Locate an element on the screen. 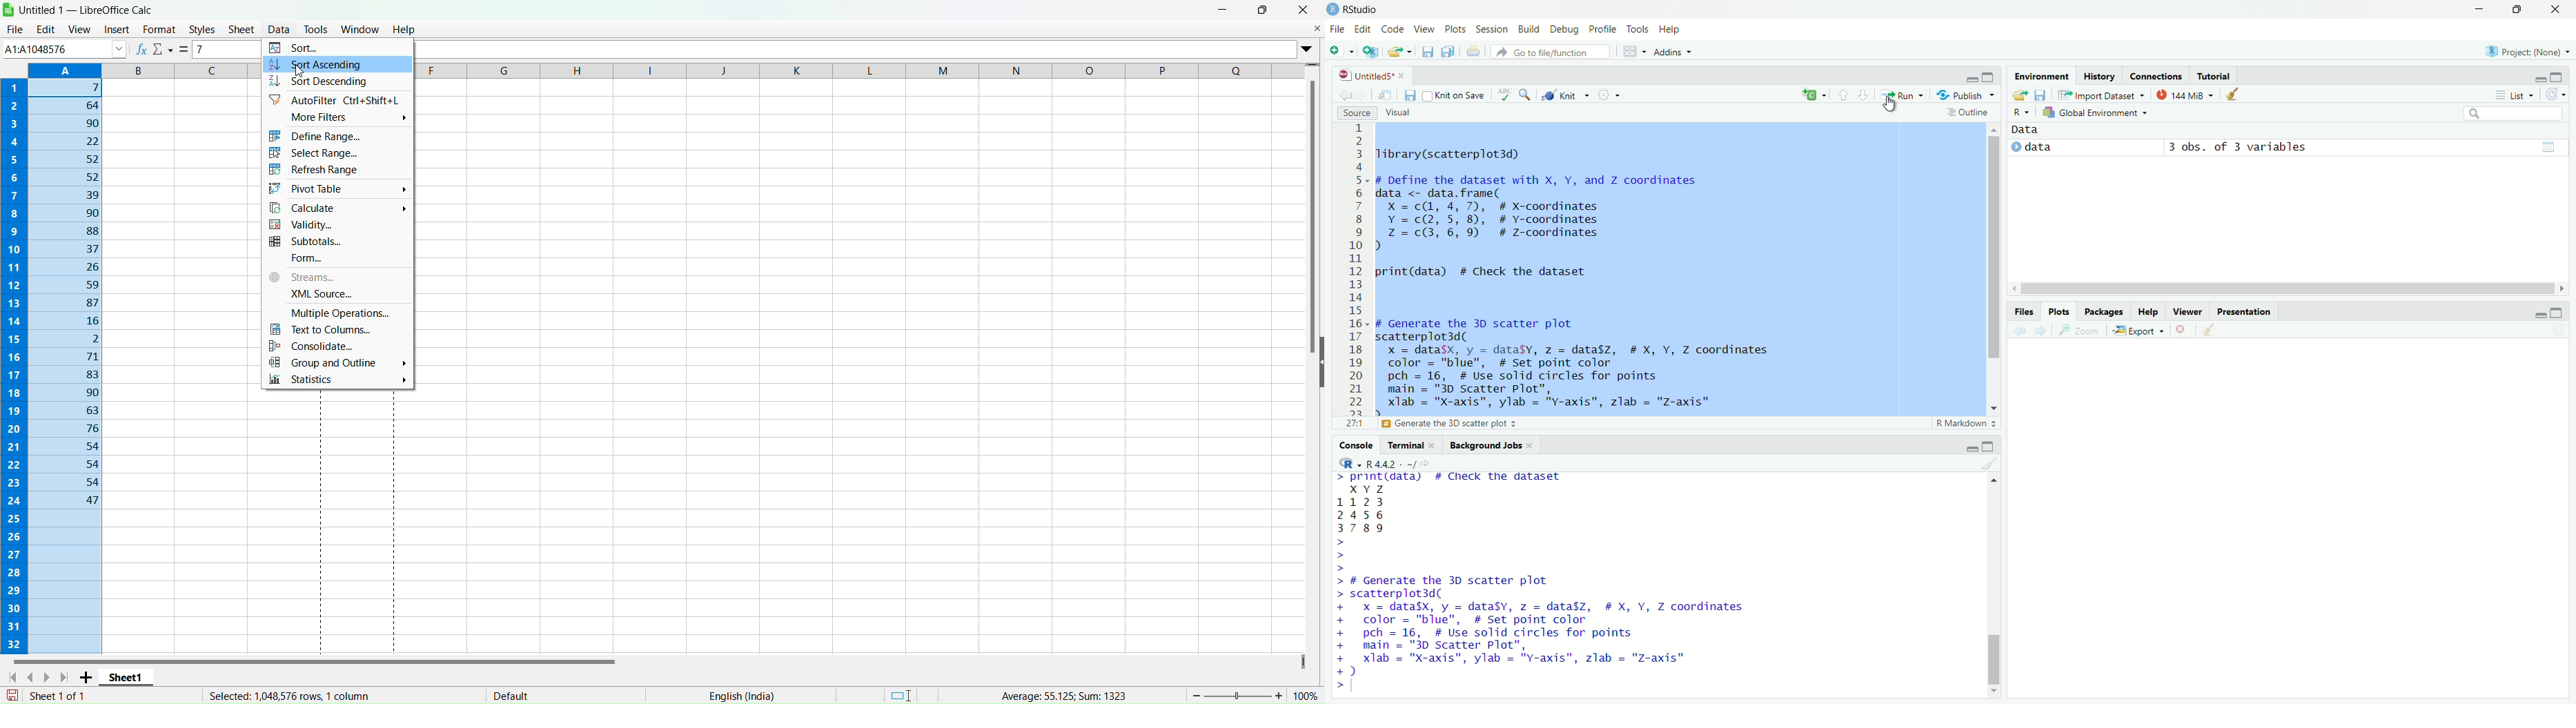 The image size is (2576, 728). 3789 is located at coordinates (1363, 529).